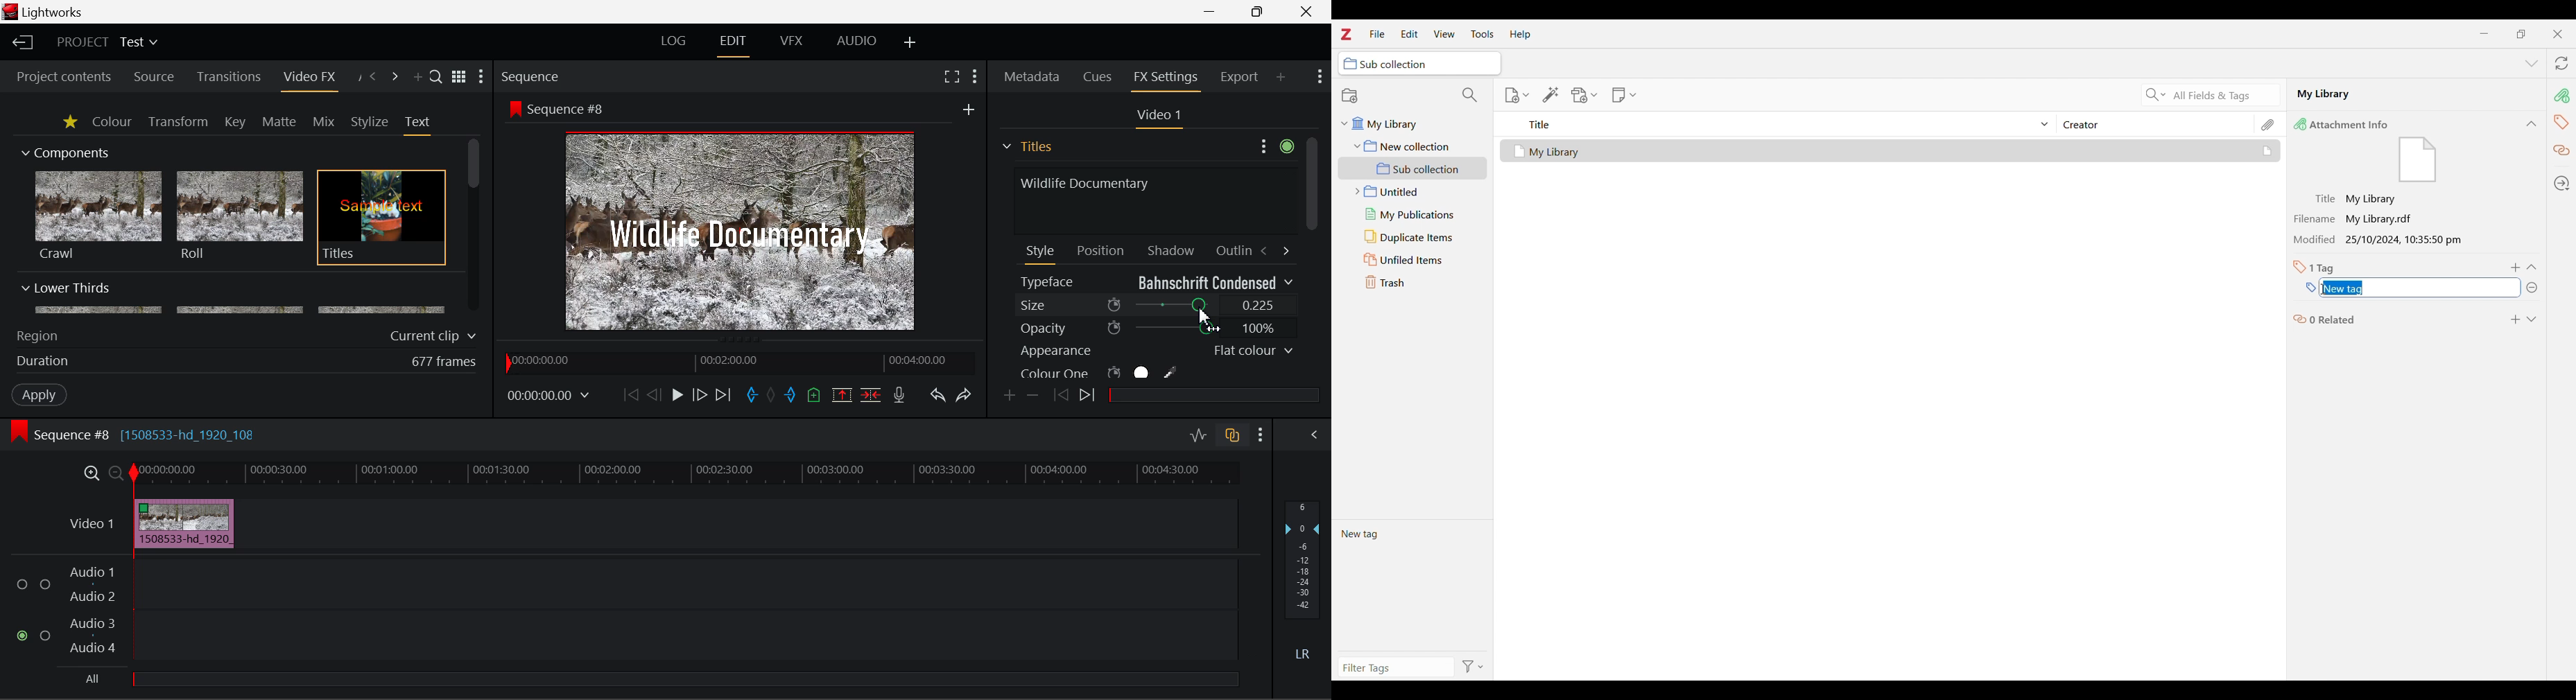 This screenshot has height=700, width=2576. What do you see at coordinates (1551, 95) in the screenshot?
I see `Add item/s by identifier` at bounding box center [1551, 95].